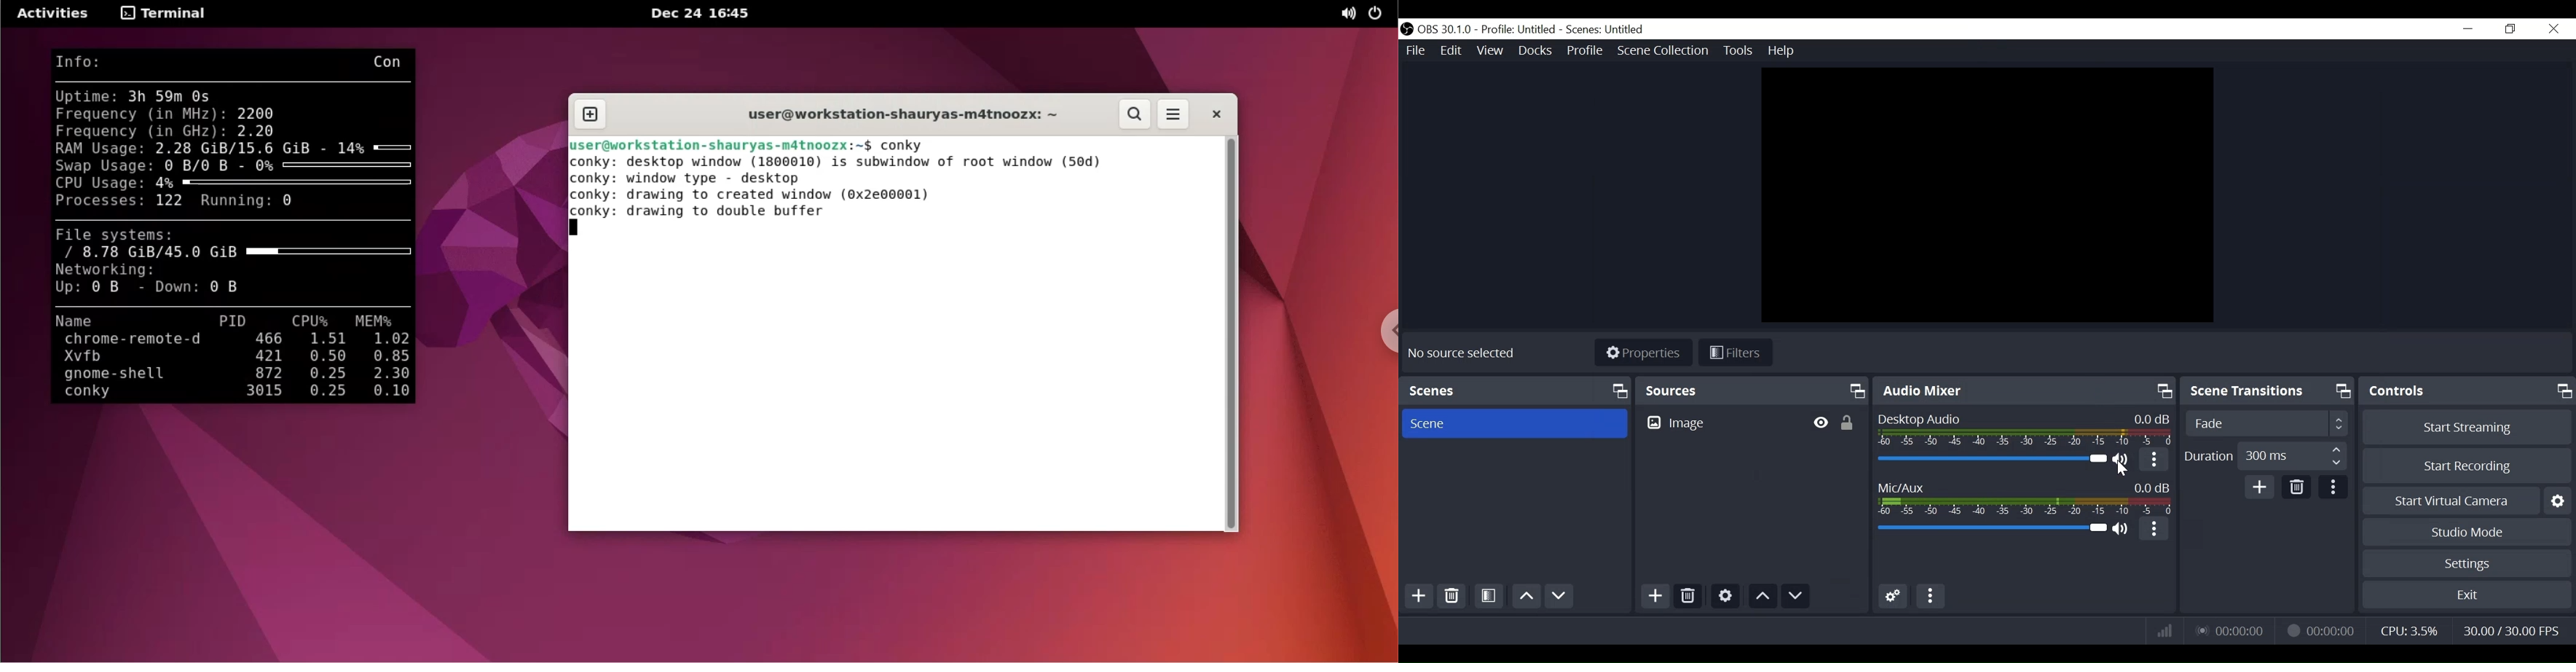  Describe the element at coordinates (2259, 487) in the screenshot. I see `Add` at that location.